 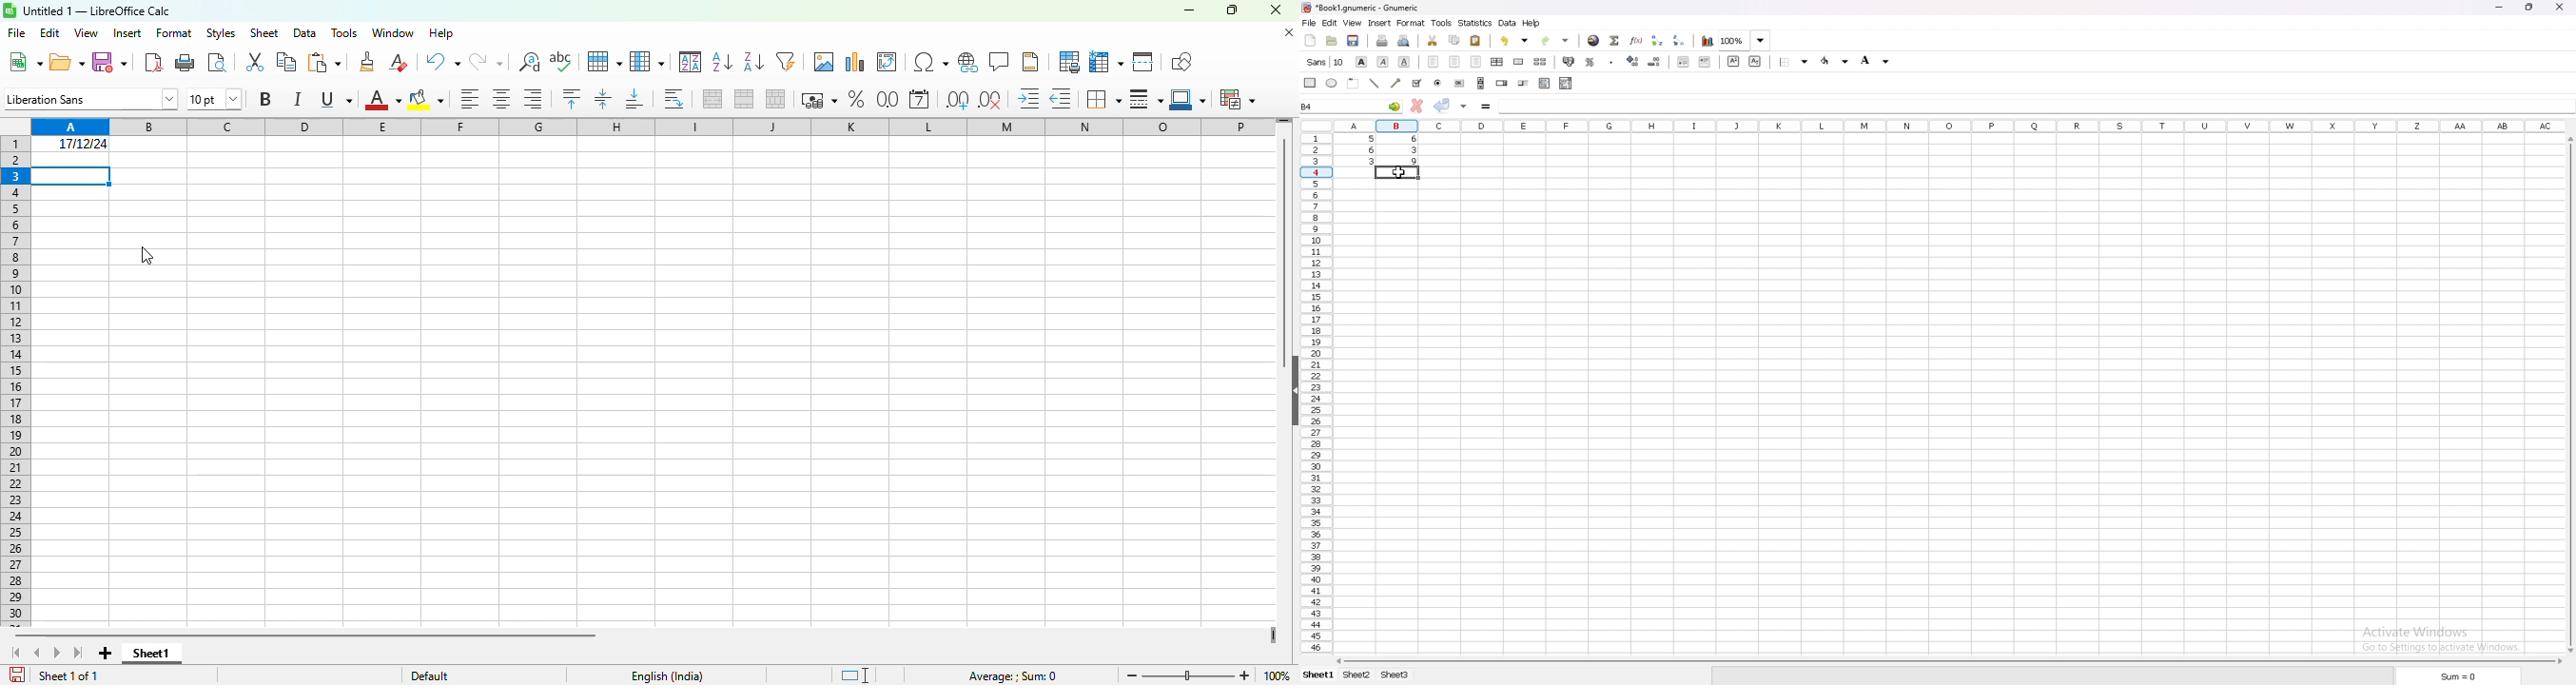 I want to click on date function used to display today's date, so click(x=71, y=144).